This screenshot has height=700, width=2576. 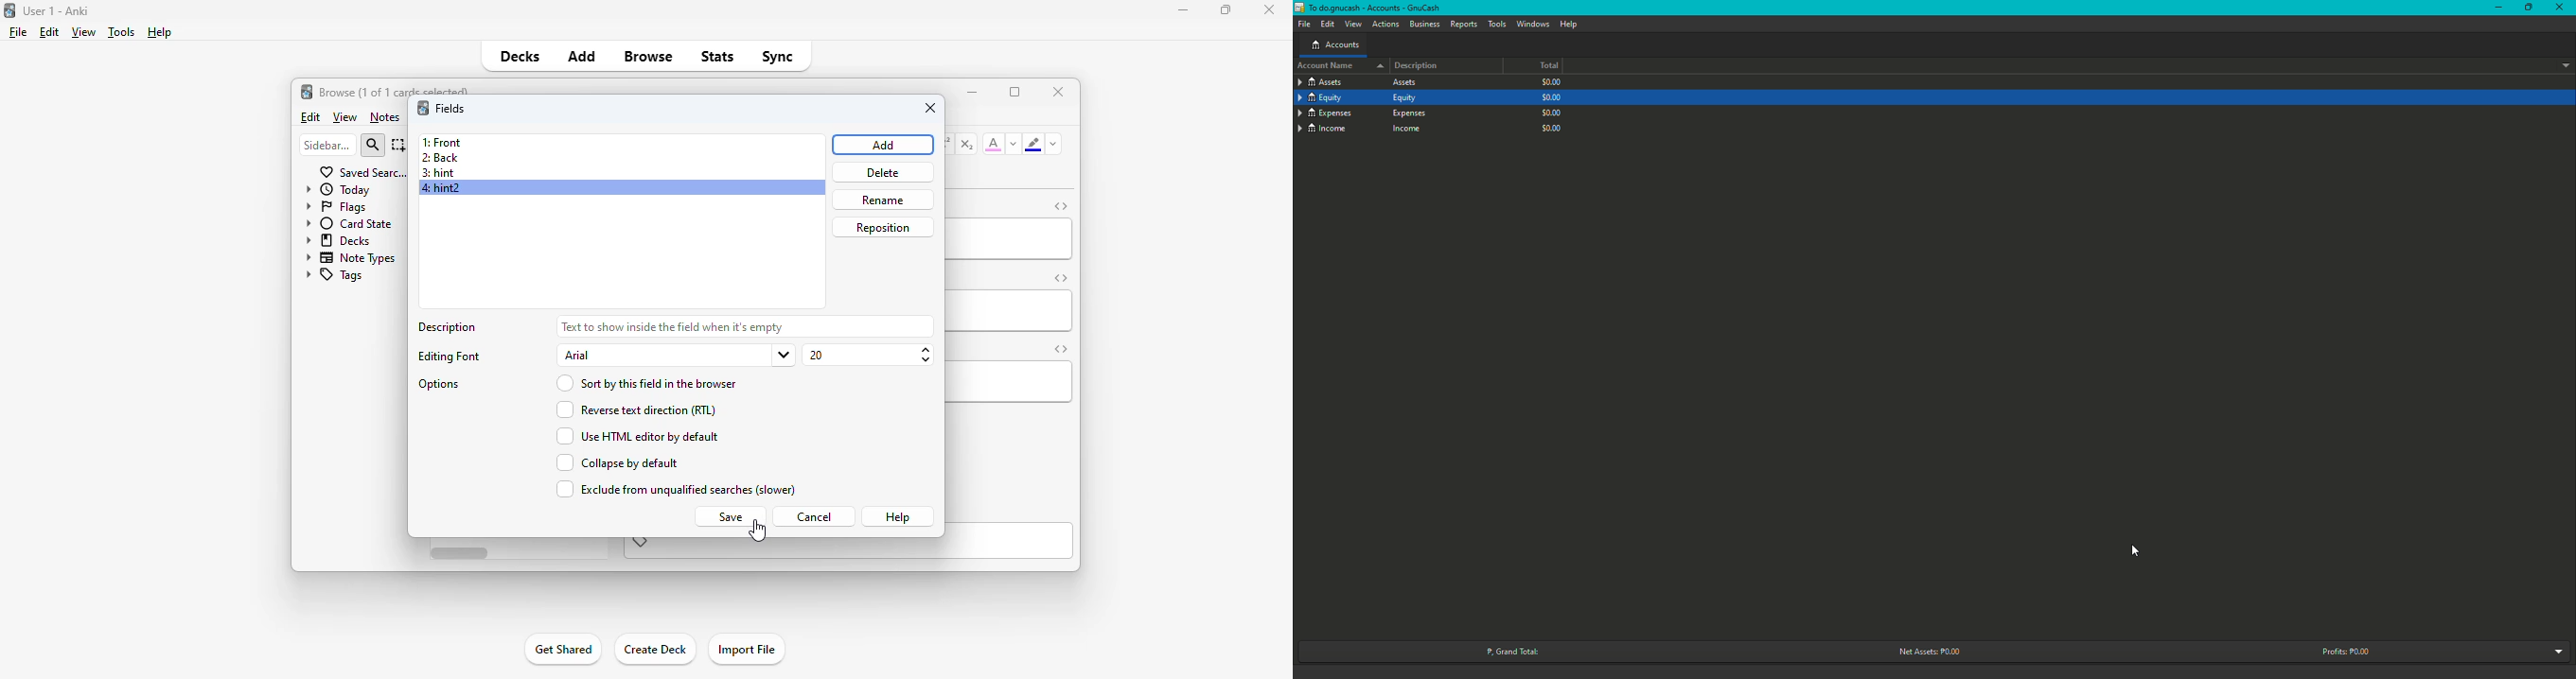 What do you see at coordinates (1060, 349) in the screenshot?
I see `toggle HTML editor` at bounding box center [1060, 349].